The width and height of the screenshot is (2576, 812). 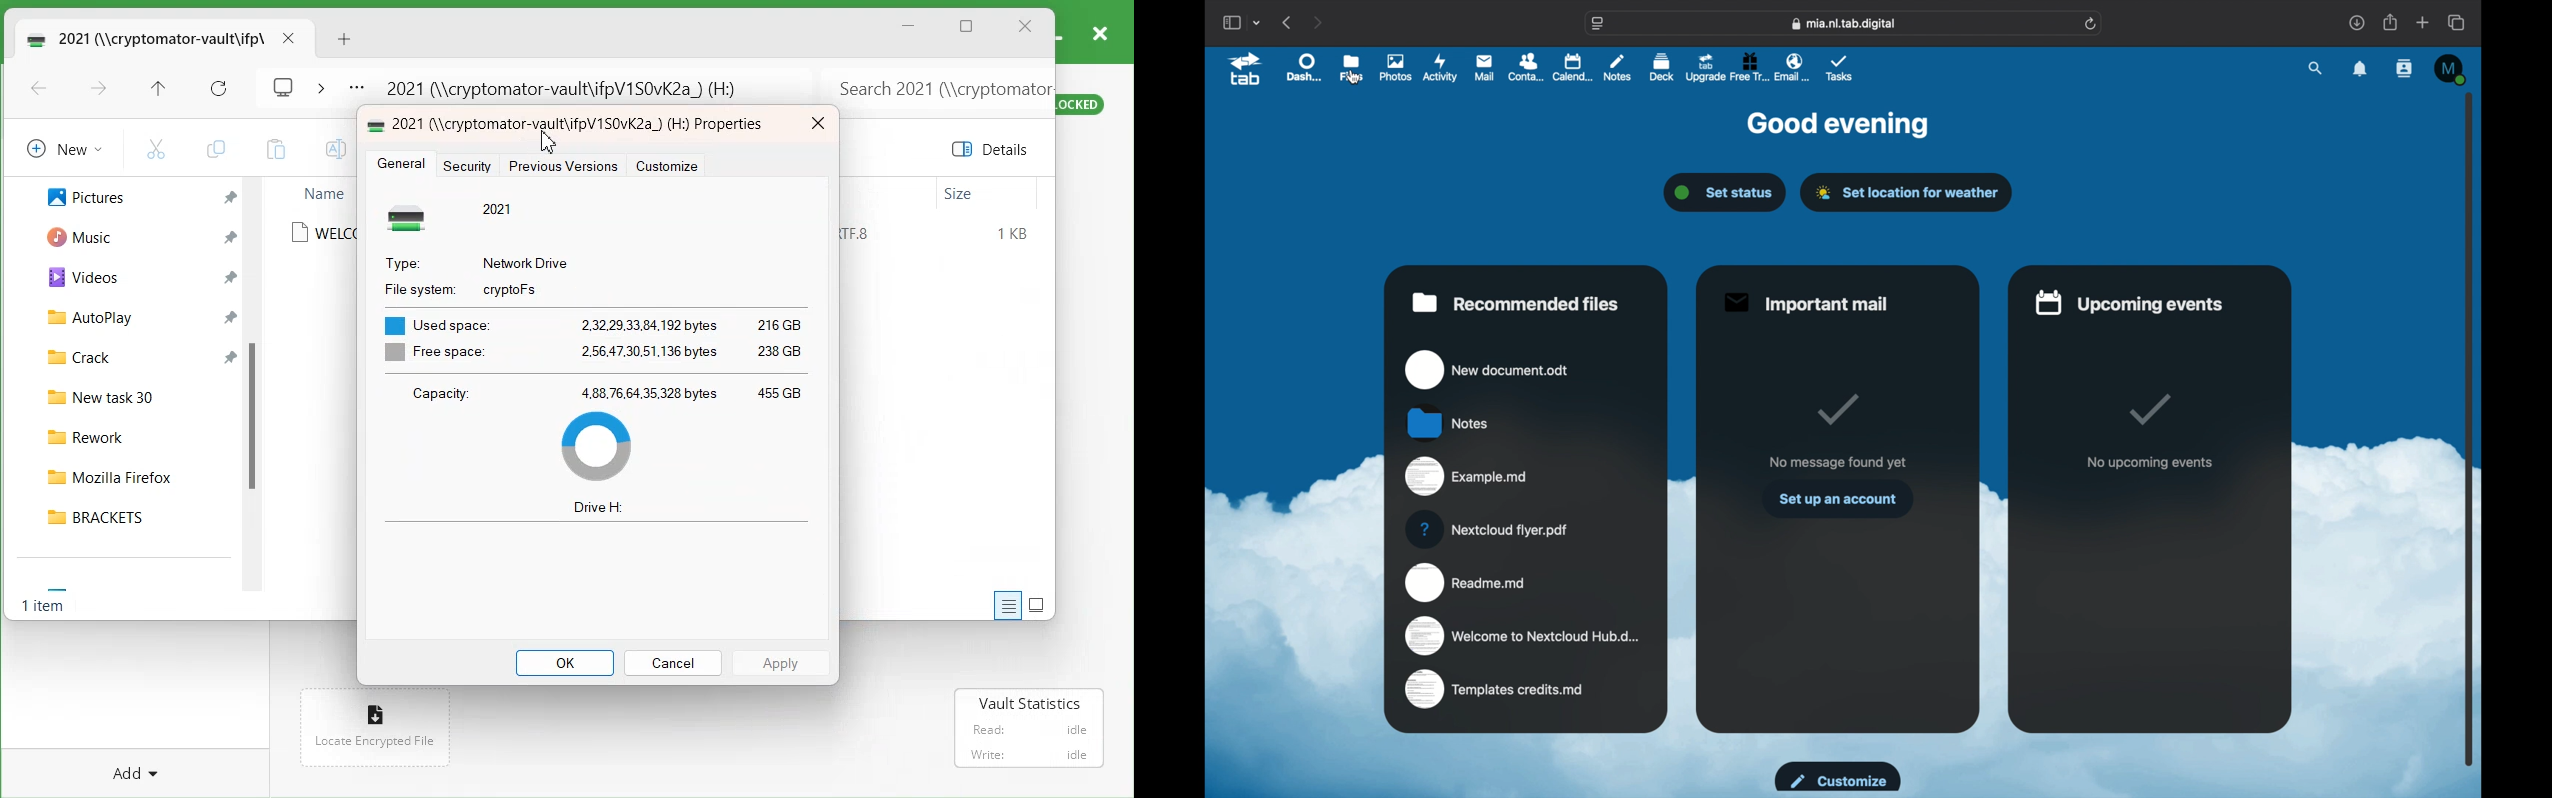 What do you see at coordinates (1231, 22) in the screenshot?
I see `show sidebar` at bounding box center [1231, 22].